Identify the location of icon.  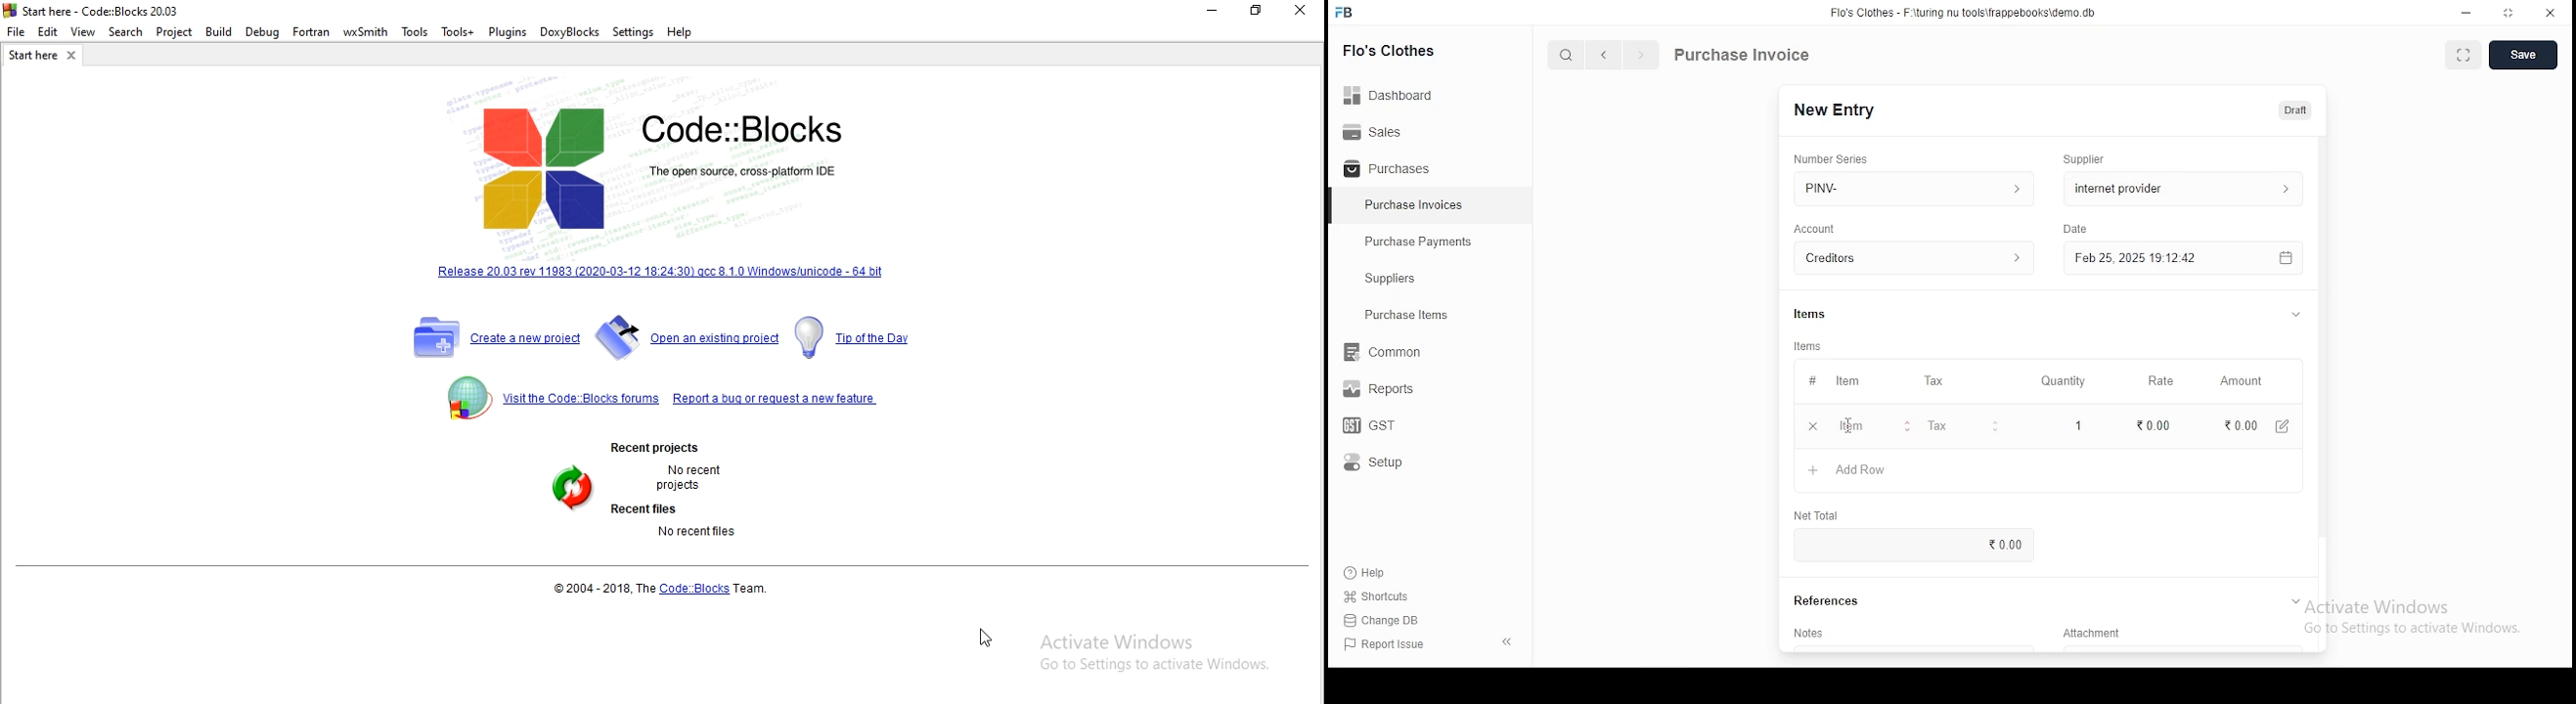
(1345, 13).